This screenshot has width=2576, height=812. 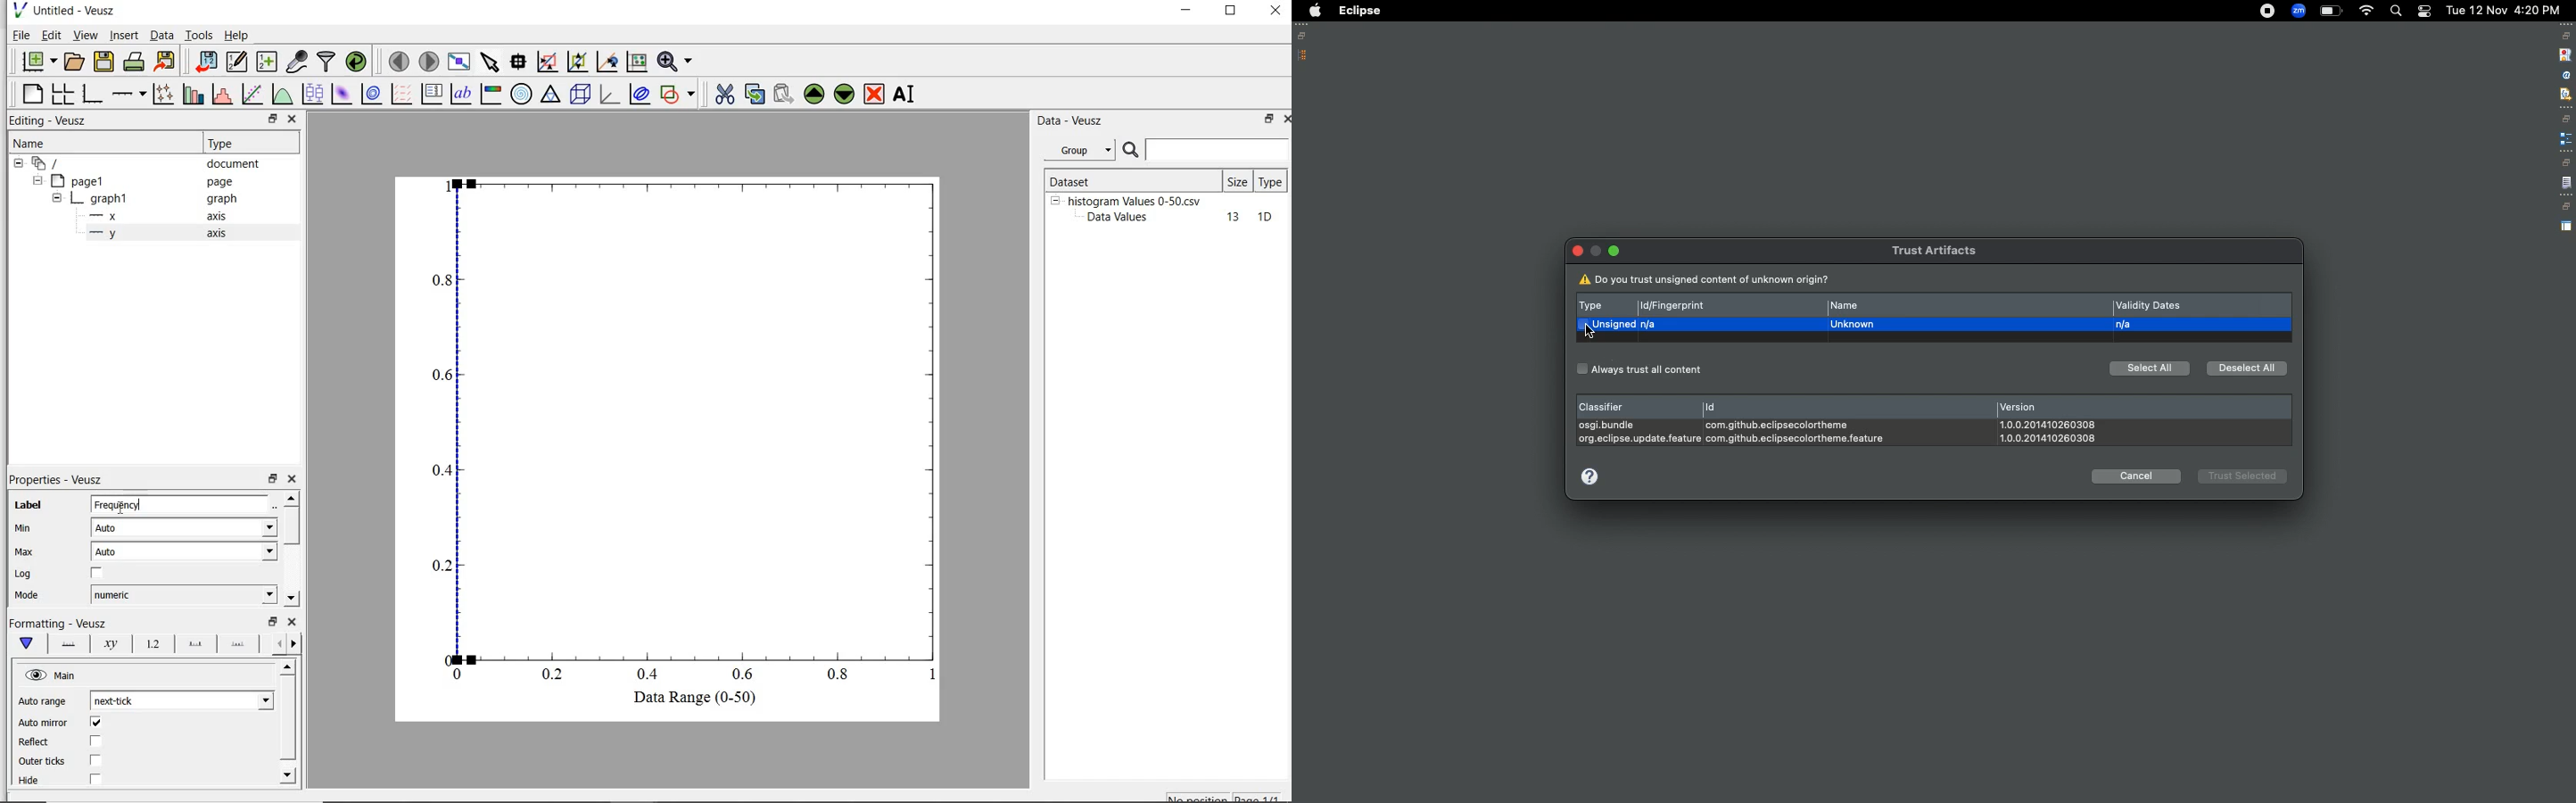 I want to click on Zoom, so click(x=2298, y=11).